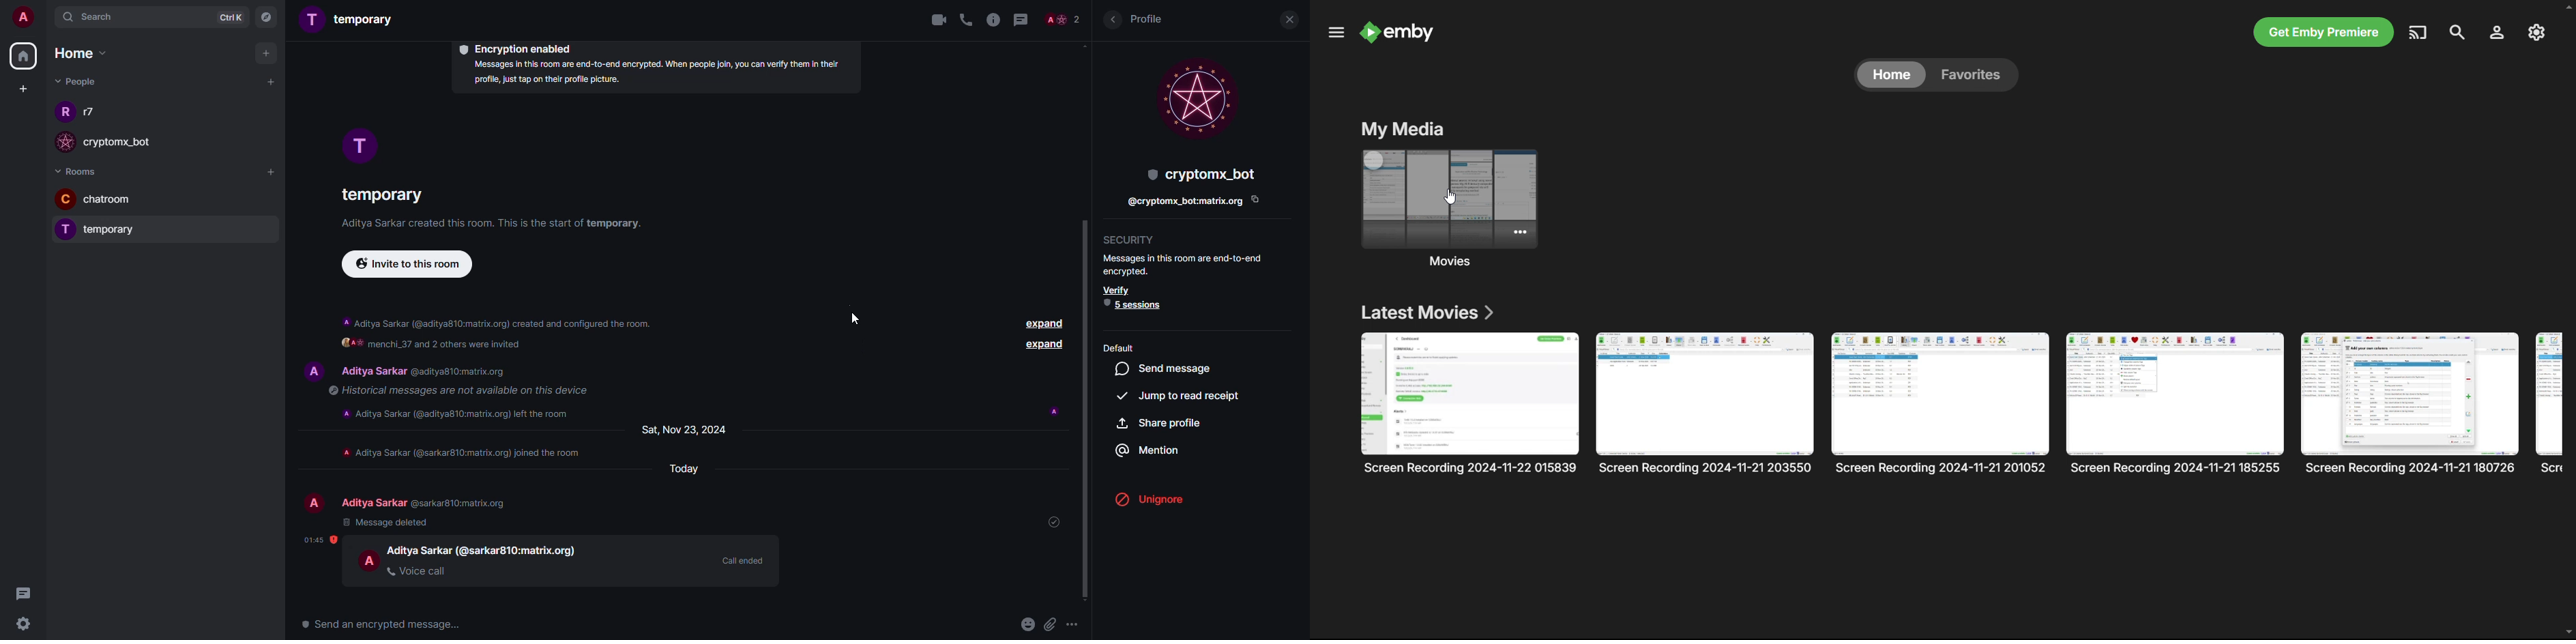  Describe the element at coordinates (1087, 408) in the screenshot. I see `scrollbar` at that location.